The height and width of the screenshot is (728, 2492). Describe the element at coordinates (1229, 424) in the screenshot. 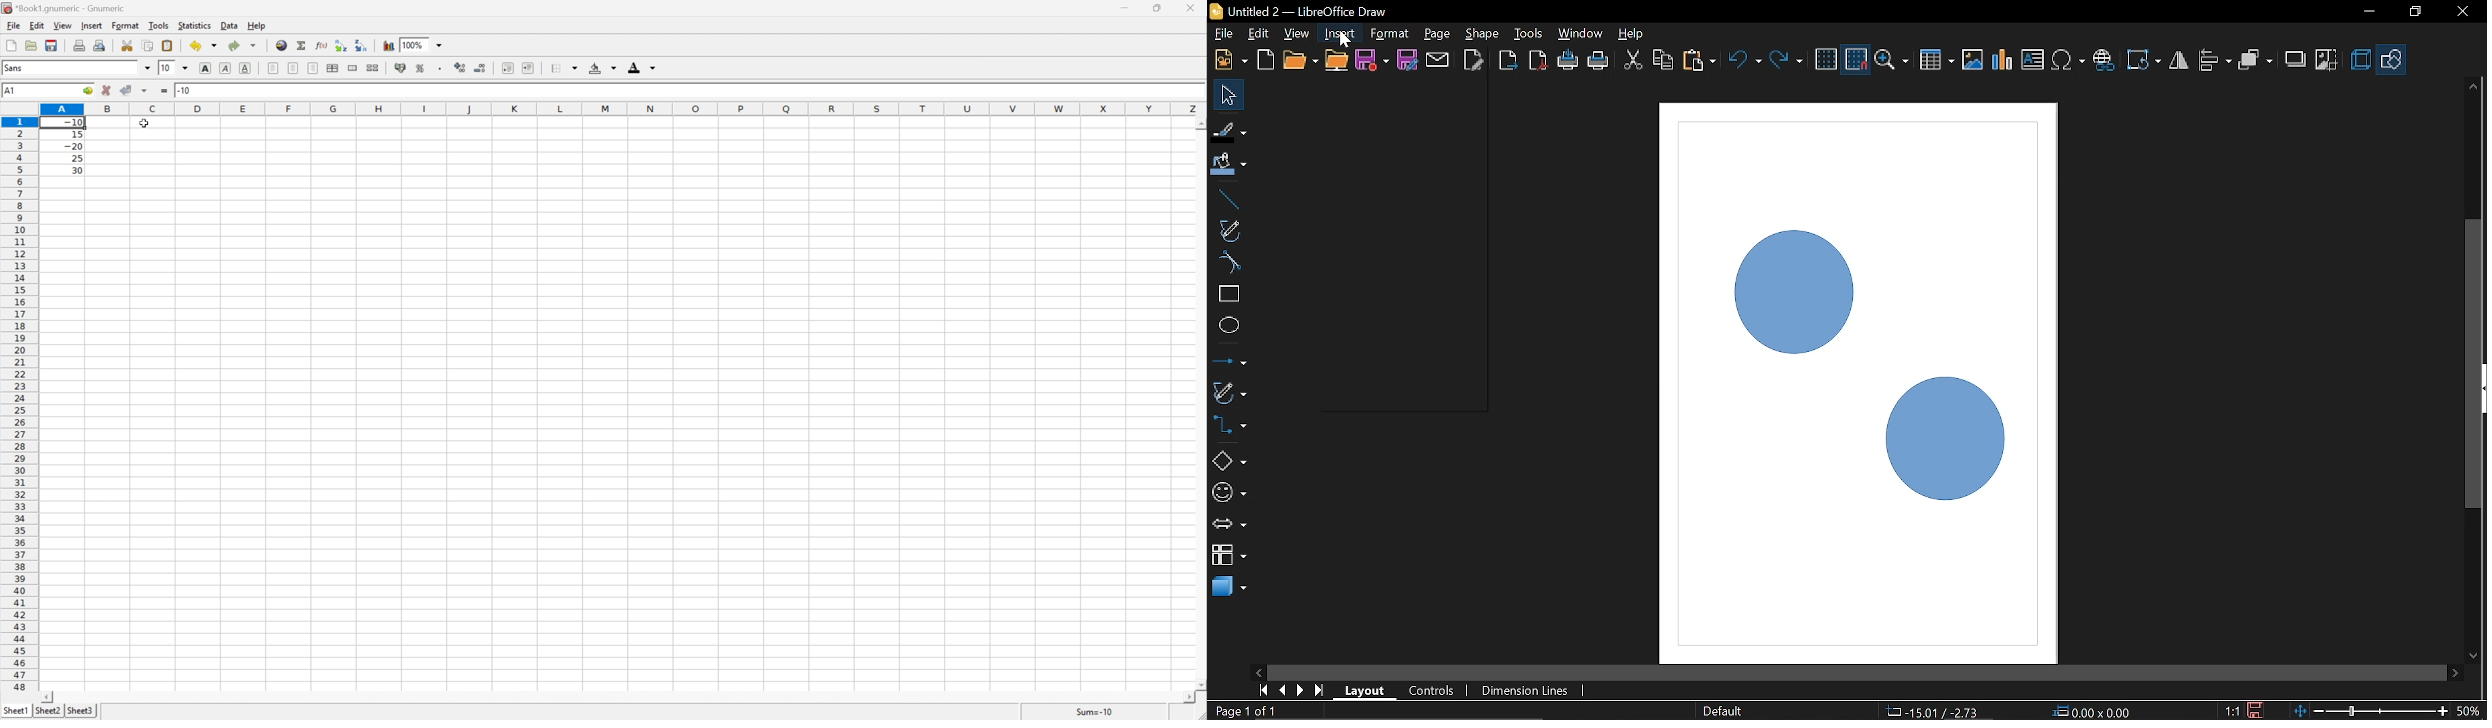

I see `Connector` at that location.